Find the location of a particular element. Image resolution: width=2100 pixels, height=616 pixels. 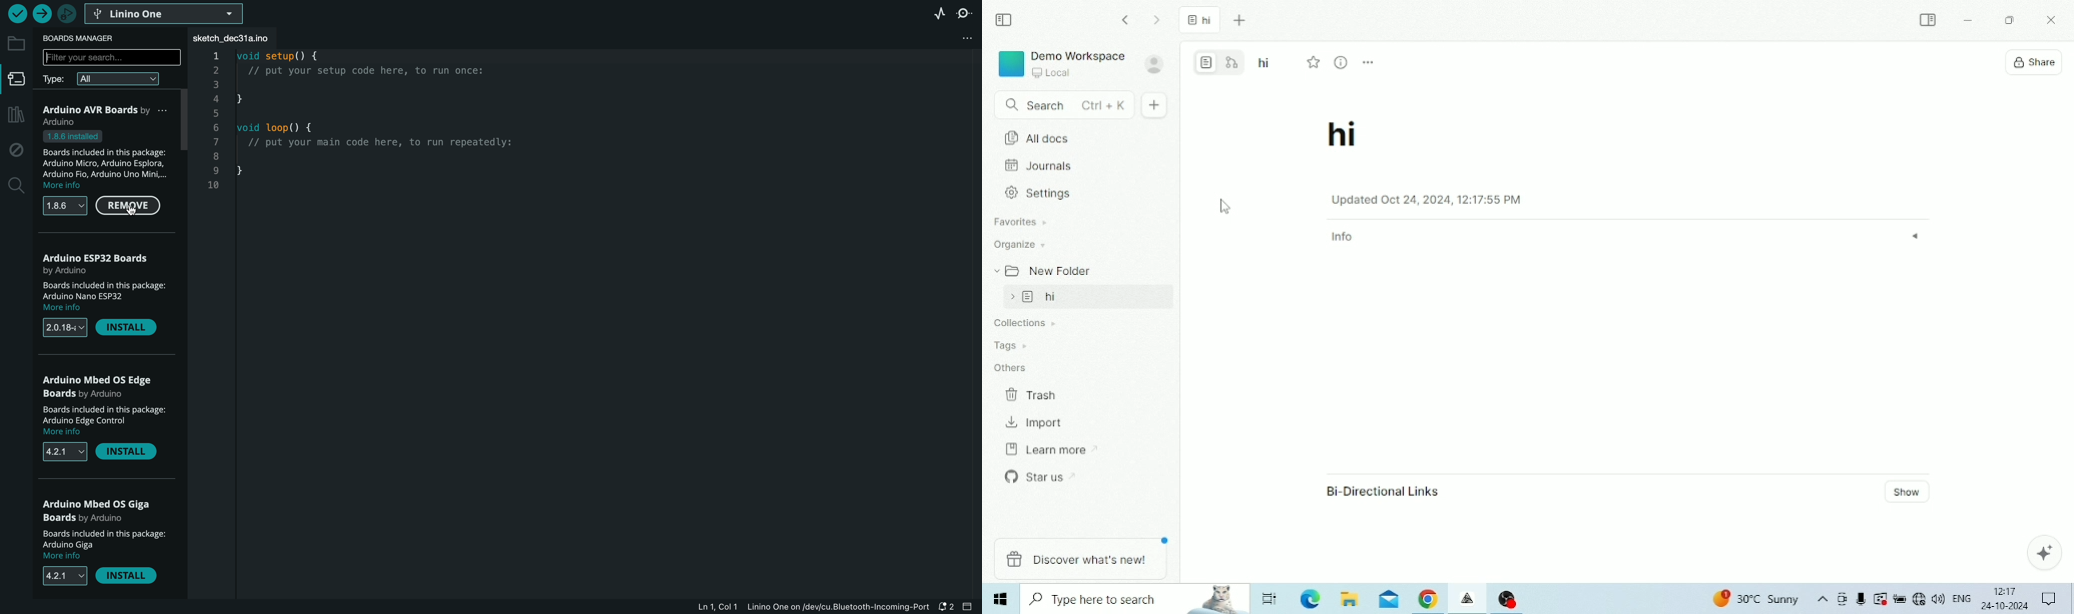

Mail is located at coordinates (1389, 600).